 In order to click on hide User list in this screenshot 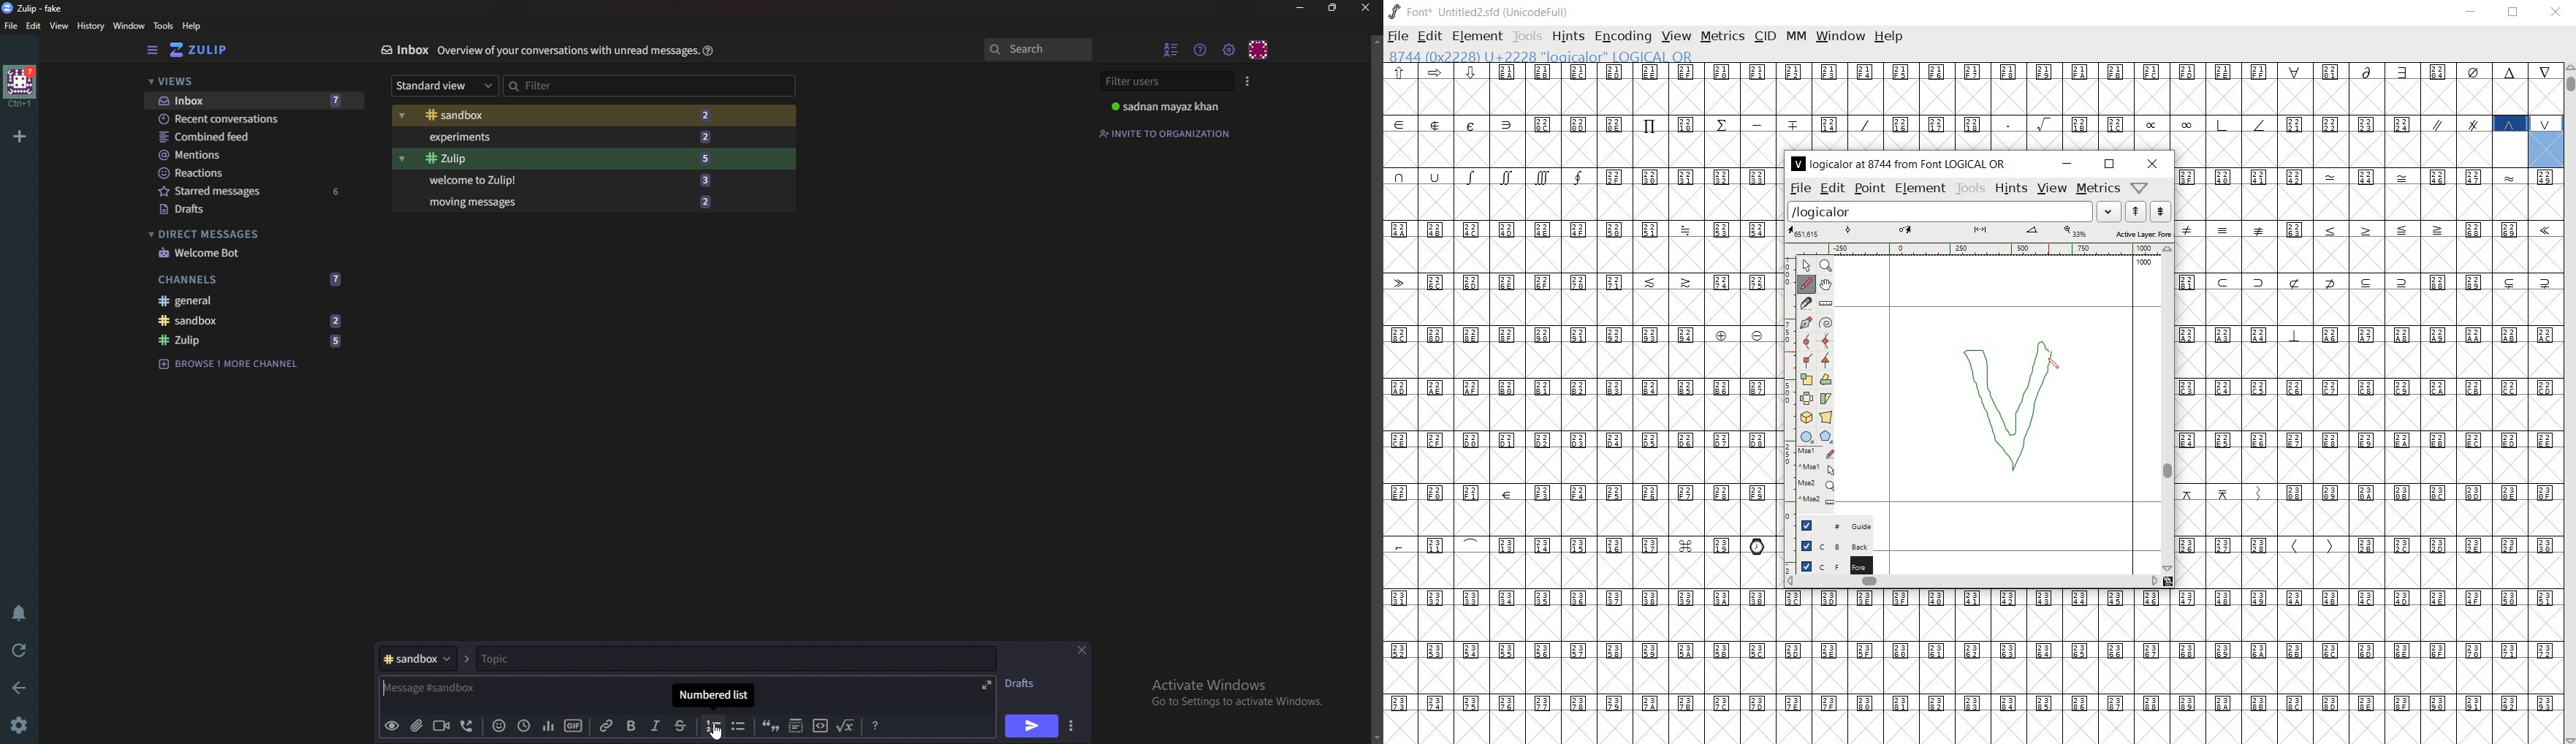, I will do `click(1172, 49)`.